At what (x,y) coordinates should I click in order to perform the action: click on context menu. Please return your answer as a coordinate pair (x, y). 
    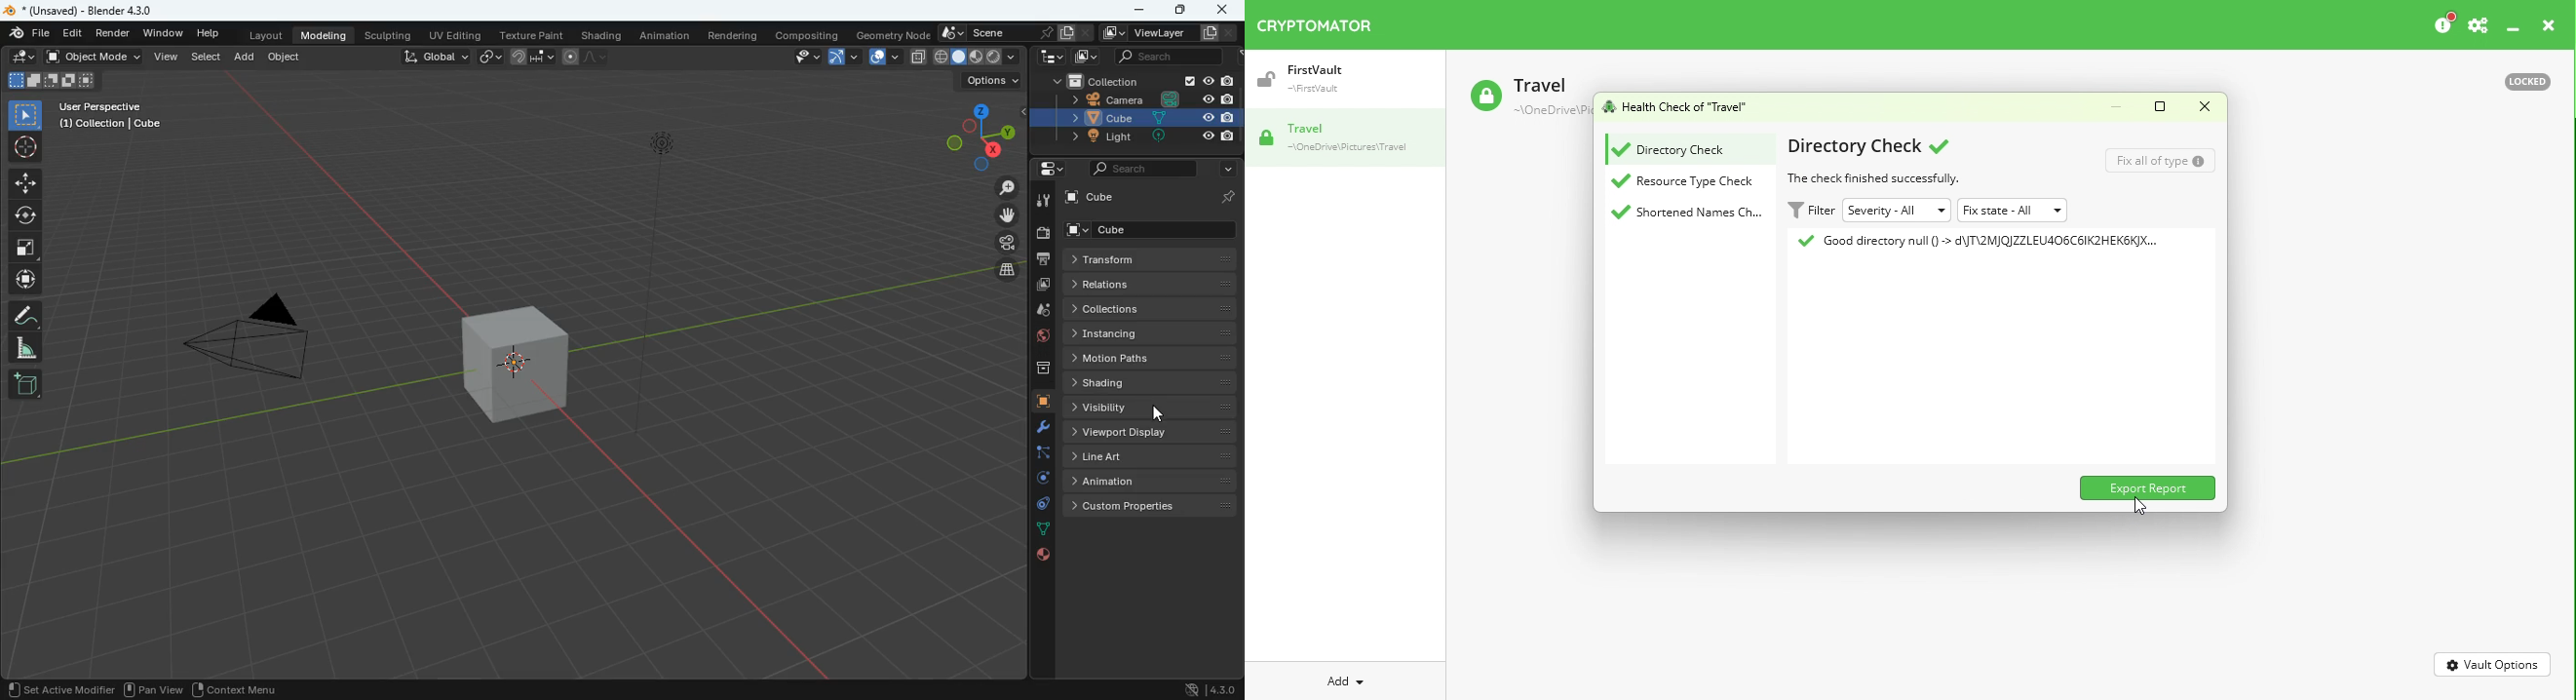
    Looking at the image, I should click on (235, 687).